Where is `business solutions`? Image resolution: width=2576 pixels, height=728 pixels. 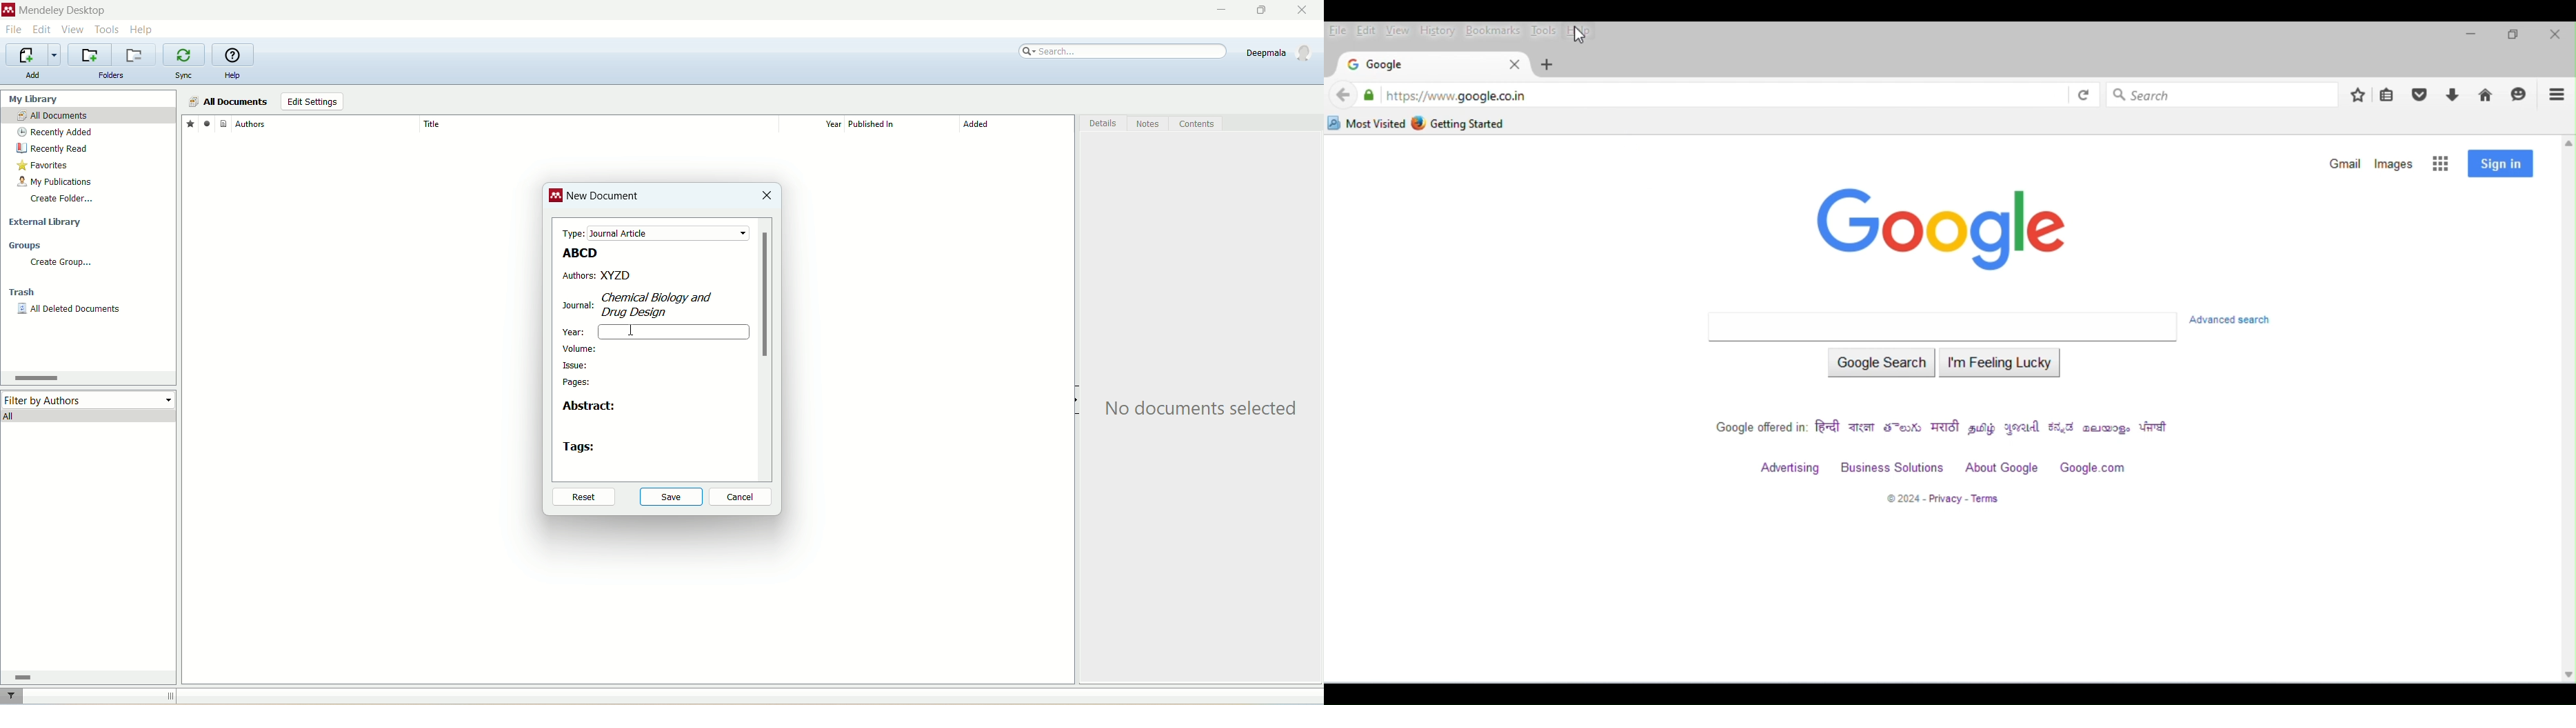 business solutions is located at coordinates (1892, 468).